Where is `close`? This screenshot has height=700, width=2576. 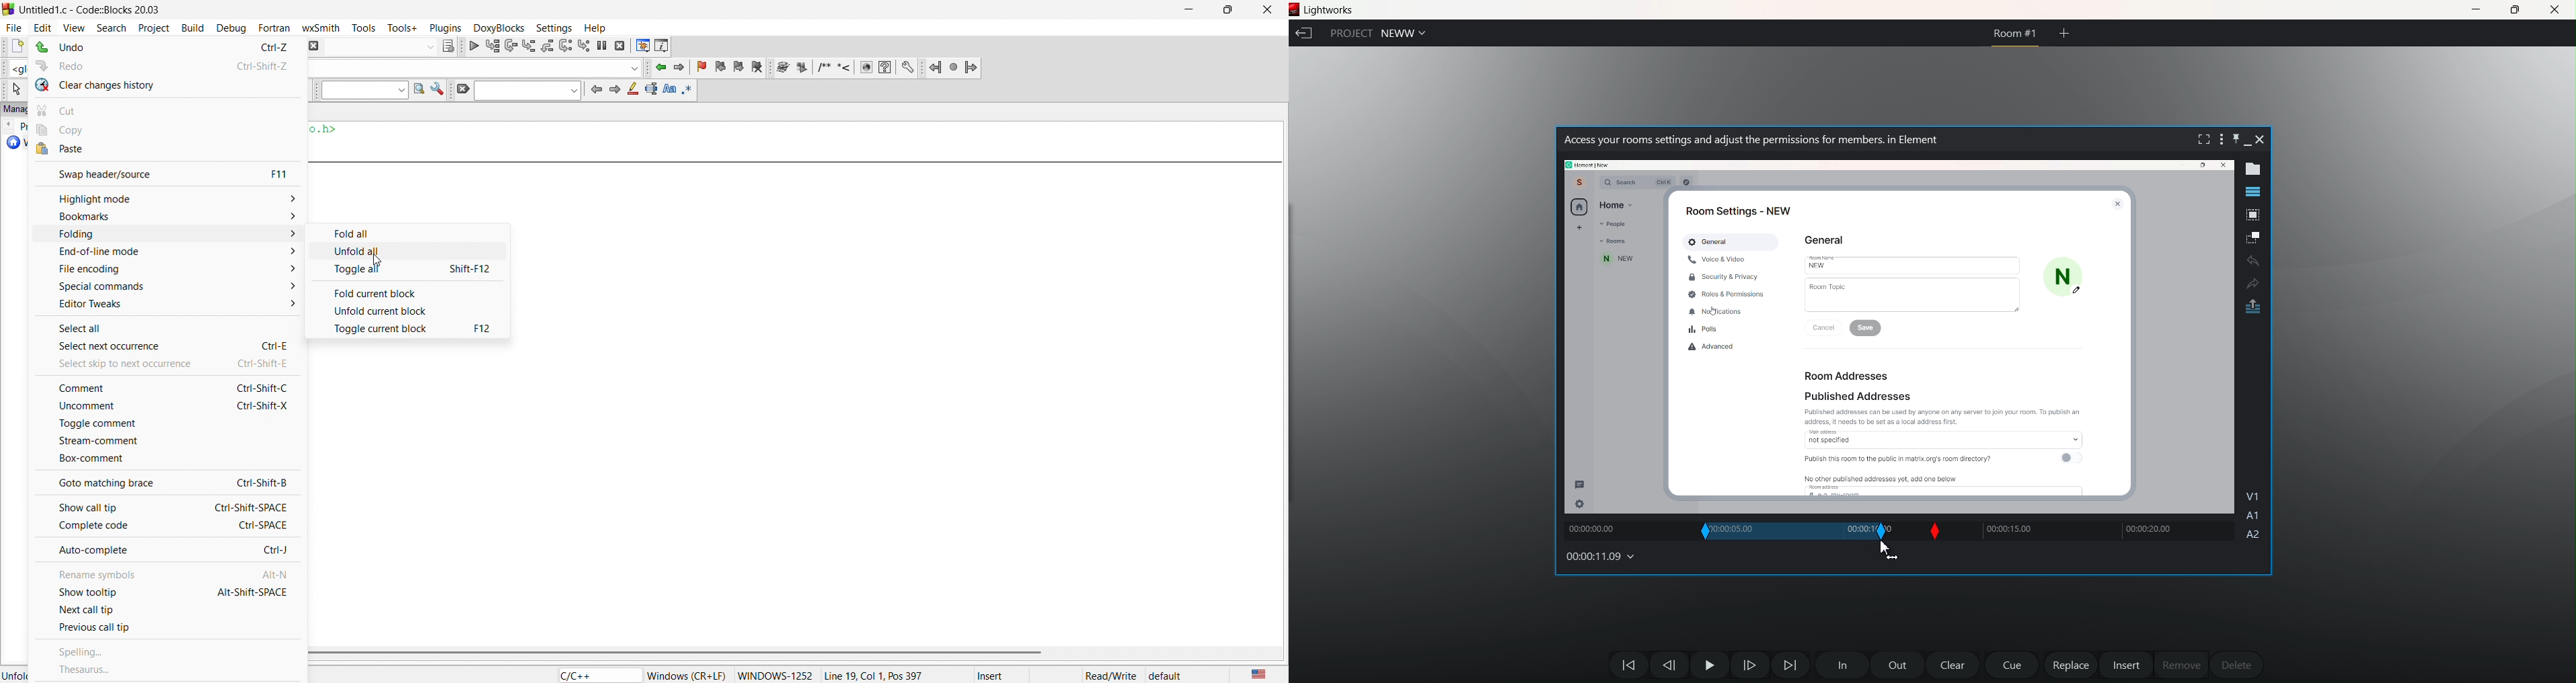
close is located at coordinates (2221, 166).